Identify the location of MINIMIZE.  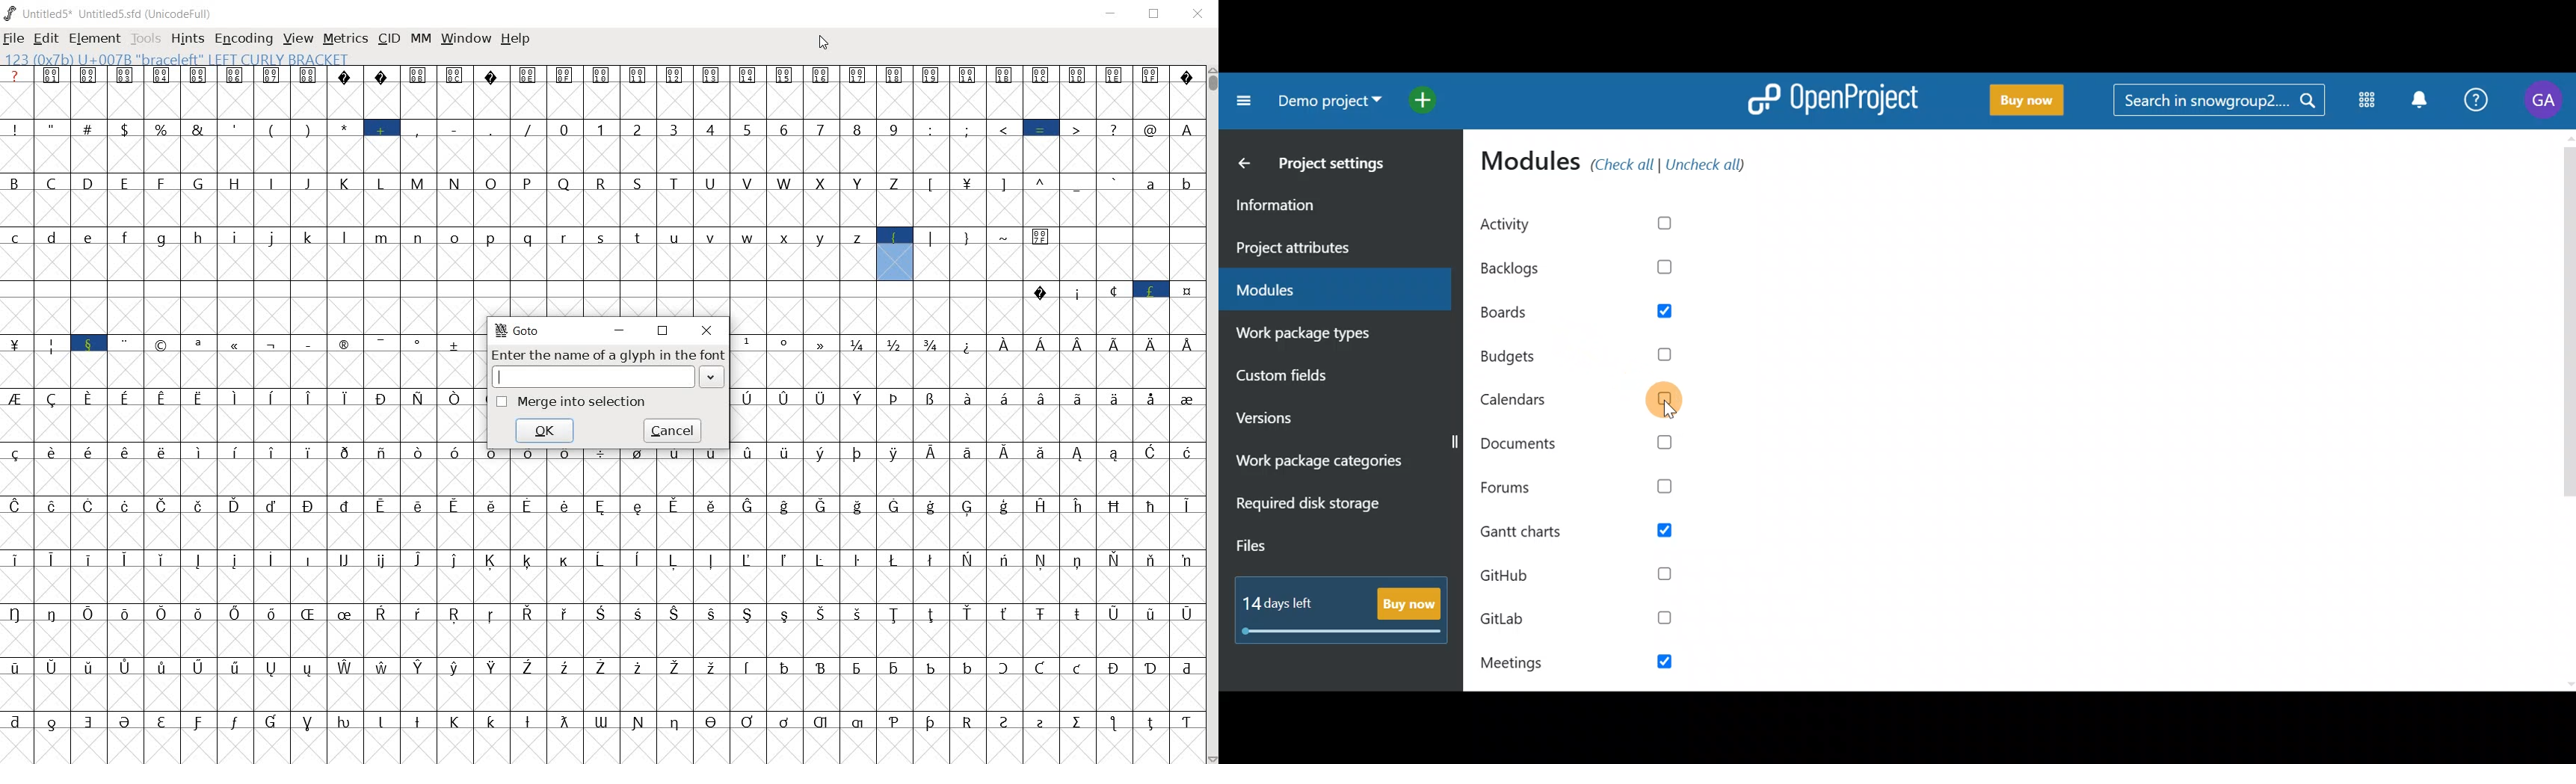
(1112, 13).